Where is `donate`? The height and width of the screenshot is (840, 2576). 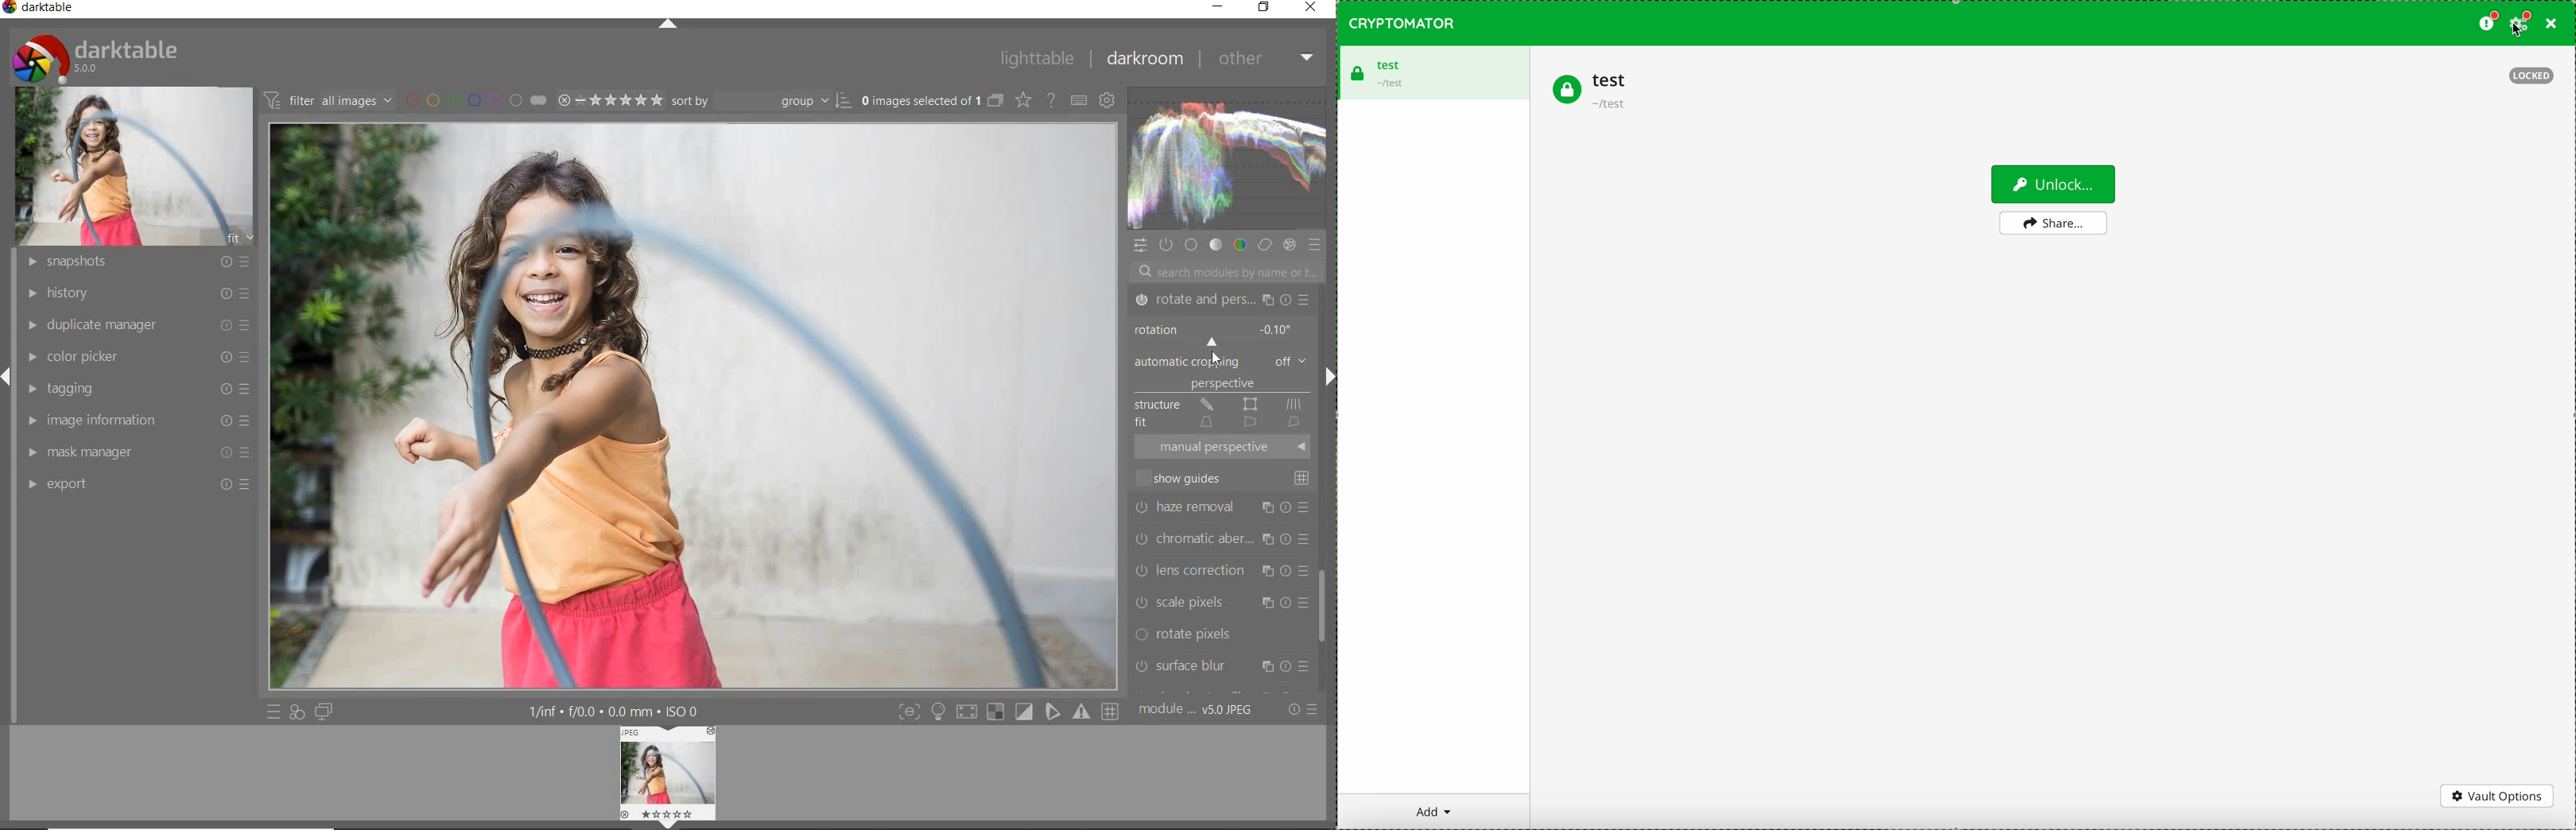 donate is located at coordinates (2487, 23).